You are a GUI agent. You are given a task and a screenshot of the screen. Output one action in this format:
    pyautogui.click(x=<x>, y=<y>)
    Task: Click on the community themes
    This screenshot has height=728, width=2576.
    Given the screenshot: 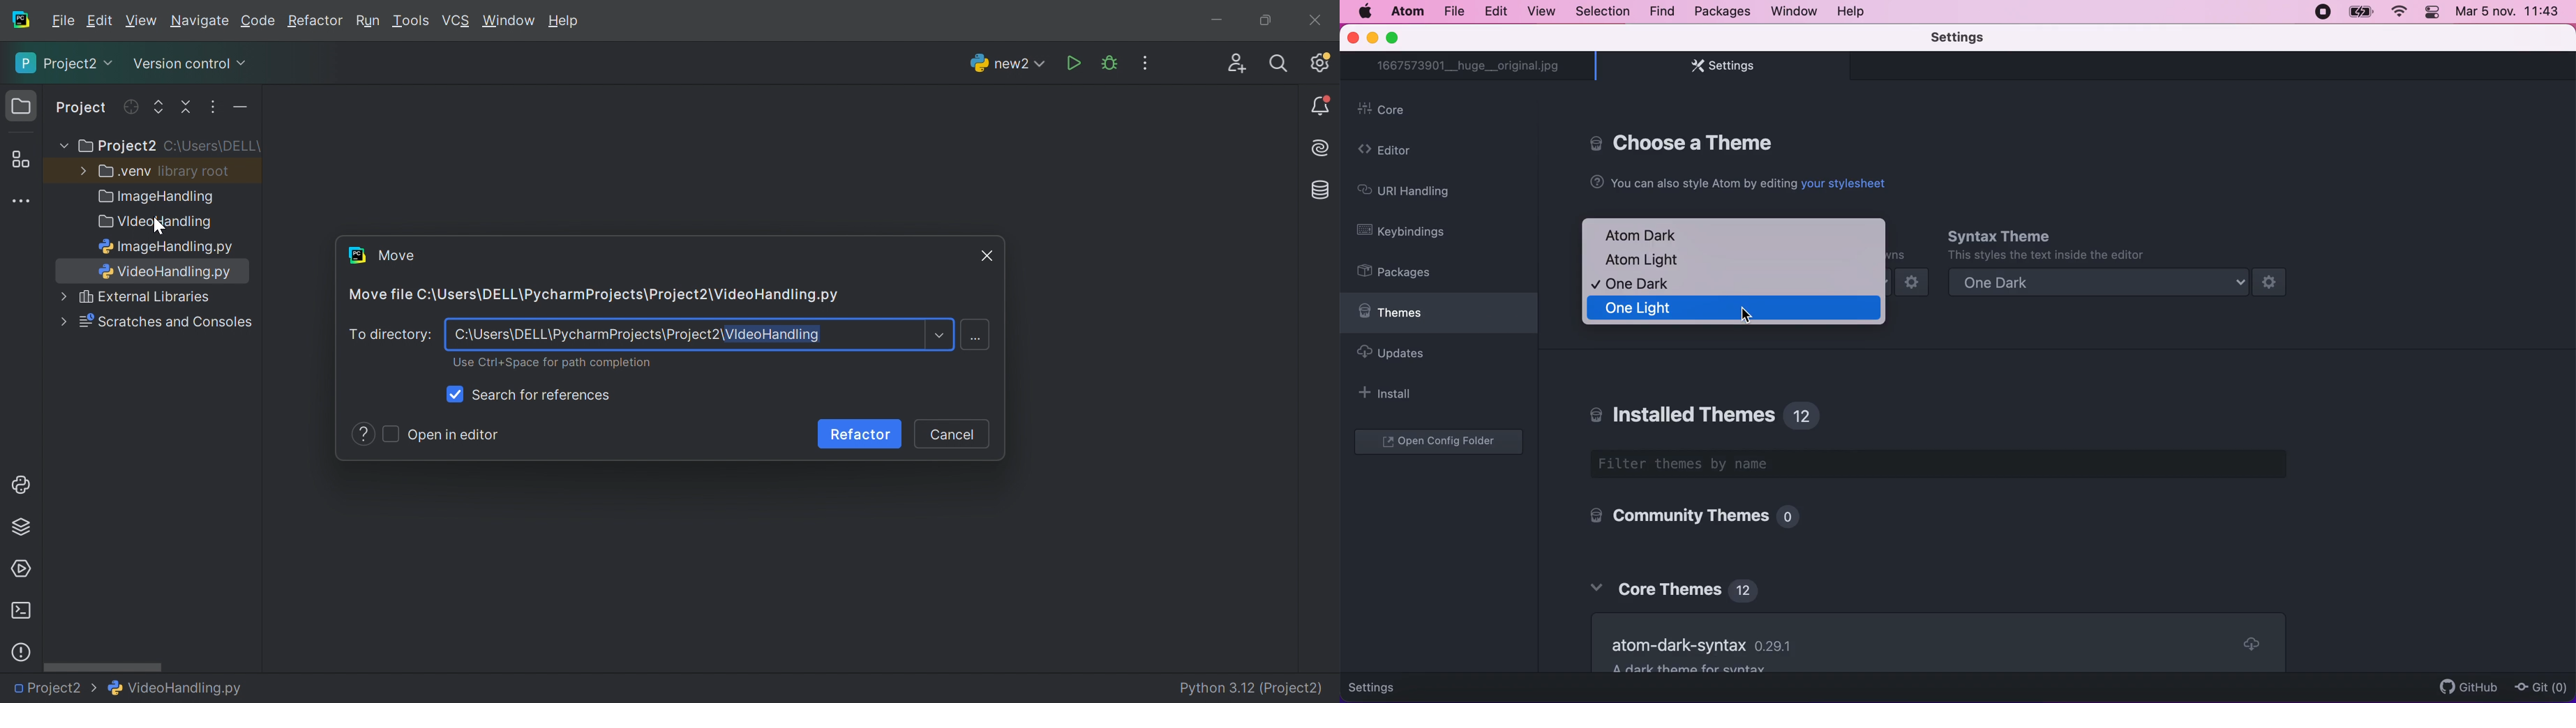 What is the action you would take?
    pyautogui.click(x=1688, y=518)
    